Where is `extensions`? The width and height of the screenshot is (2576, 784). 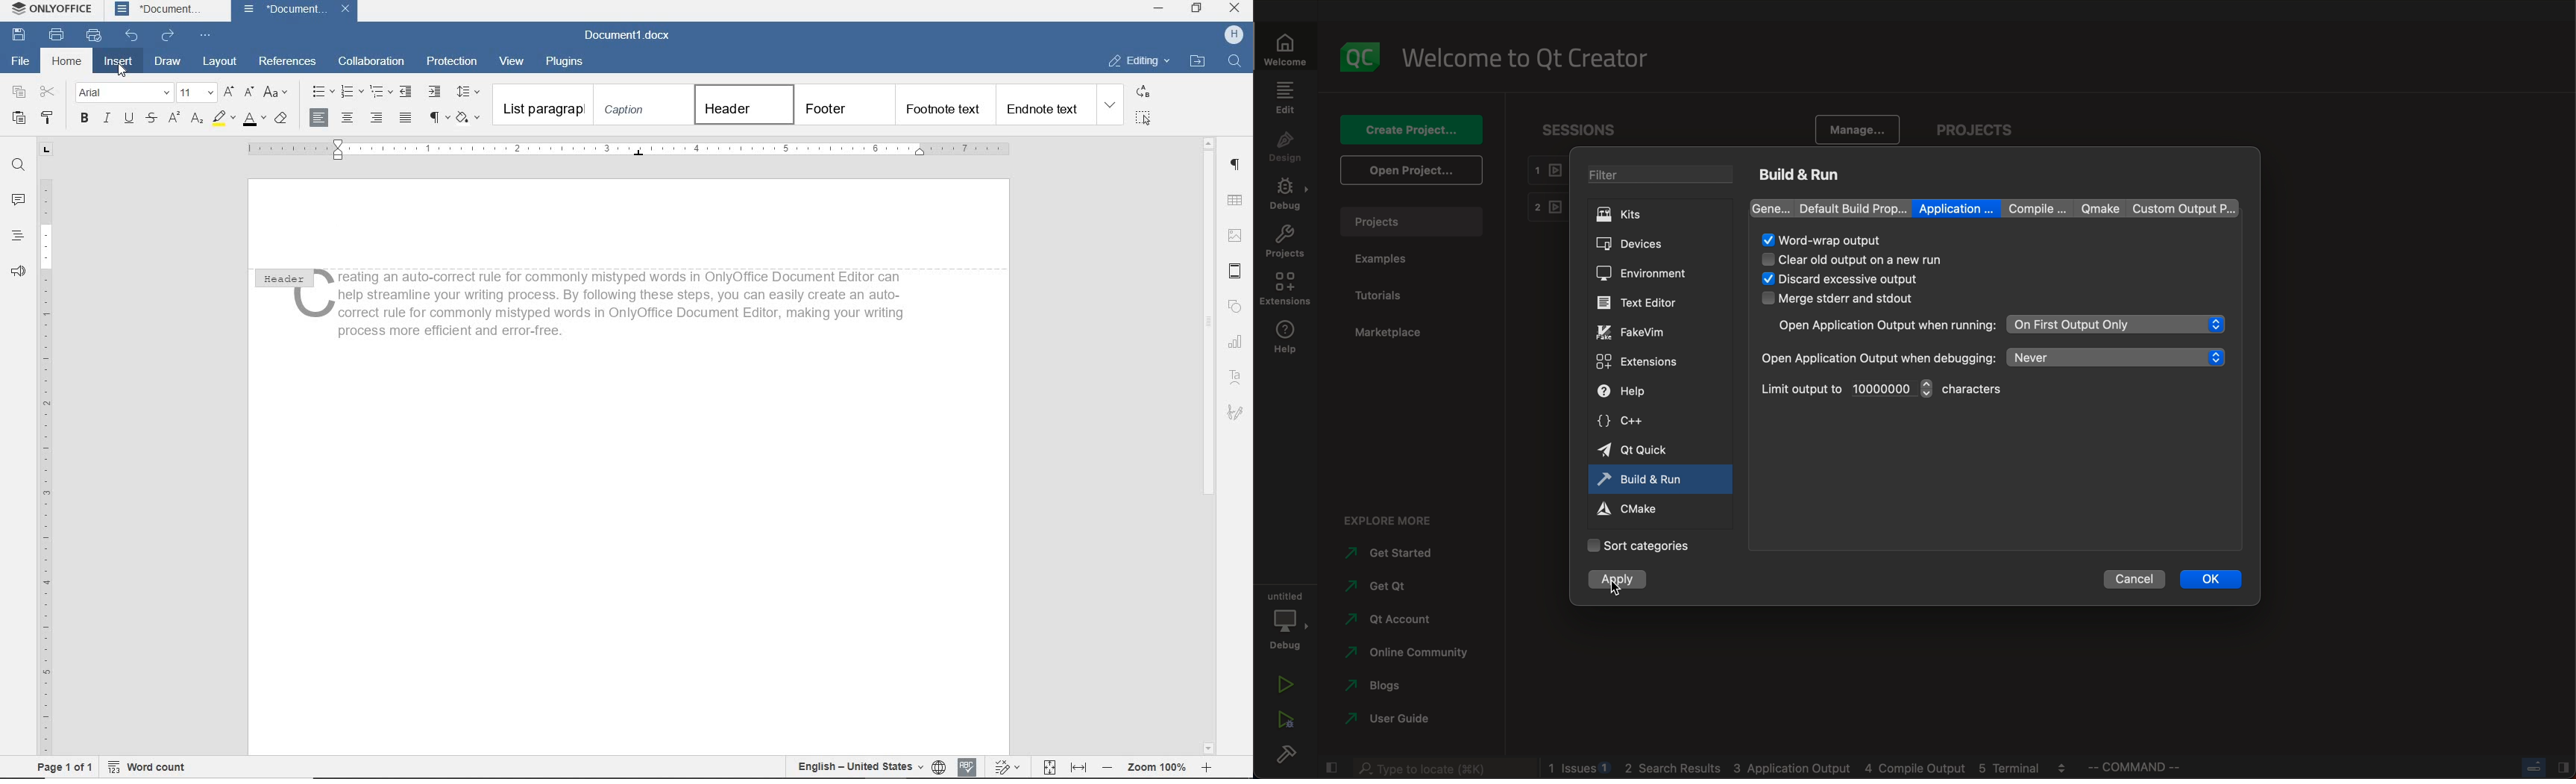 extensions is located at coordinates (1284, 290).